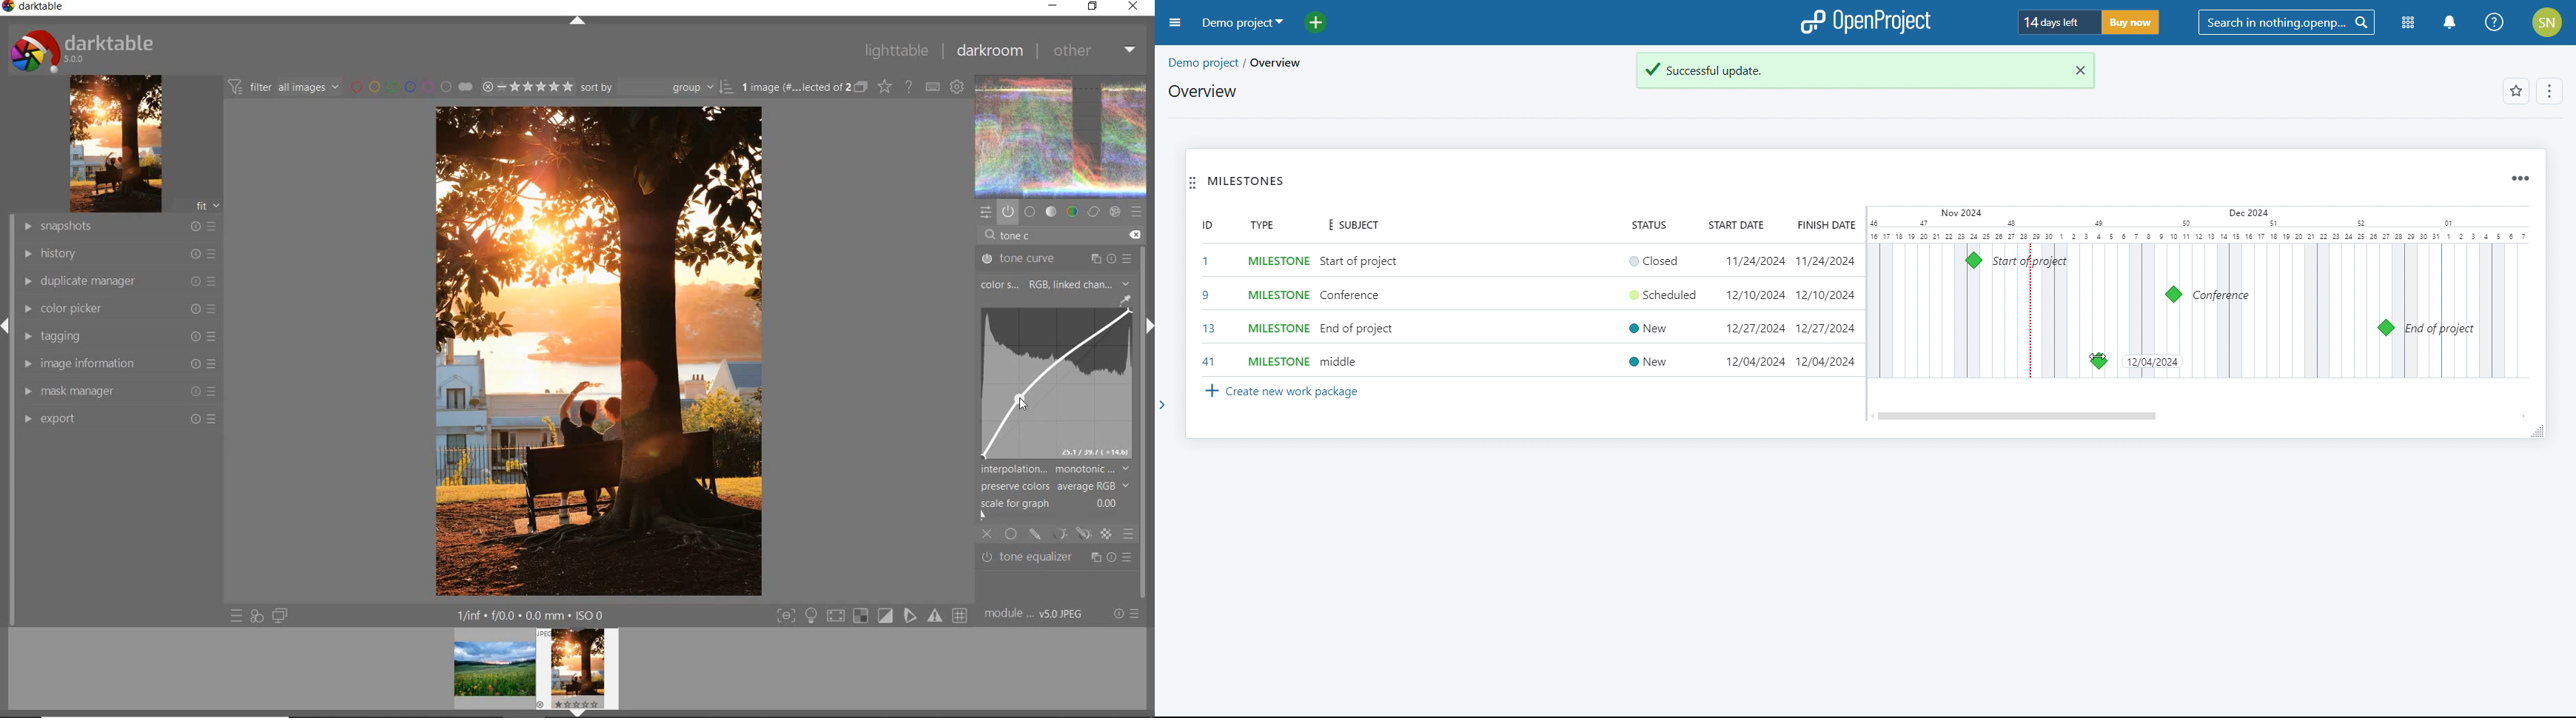  What do you see at coordinates (116, 254) in the screenshot?
I see `history` at bounding box center [116, 254].